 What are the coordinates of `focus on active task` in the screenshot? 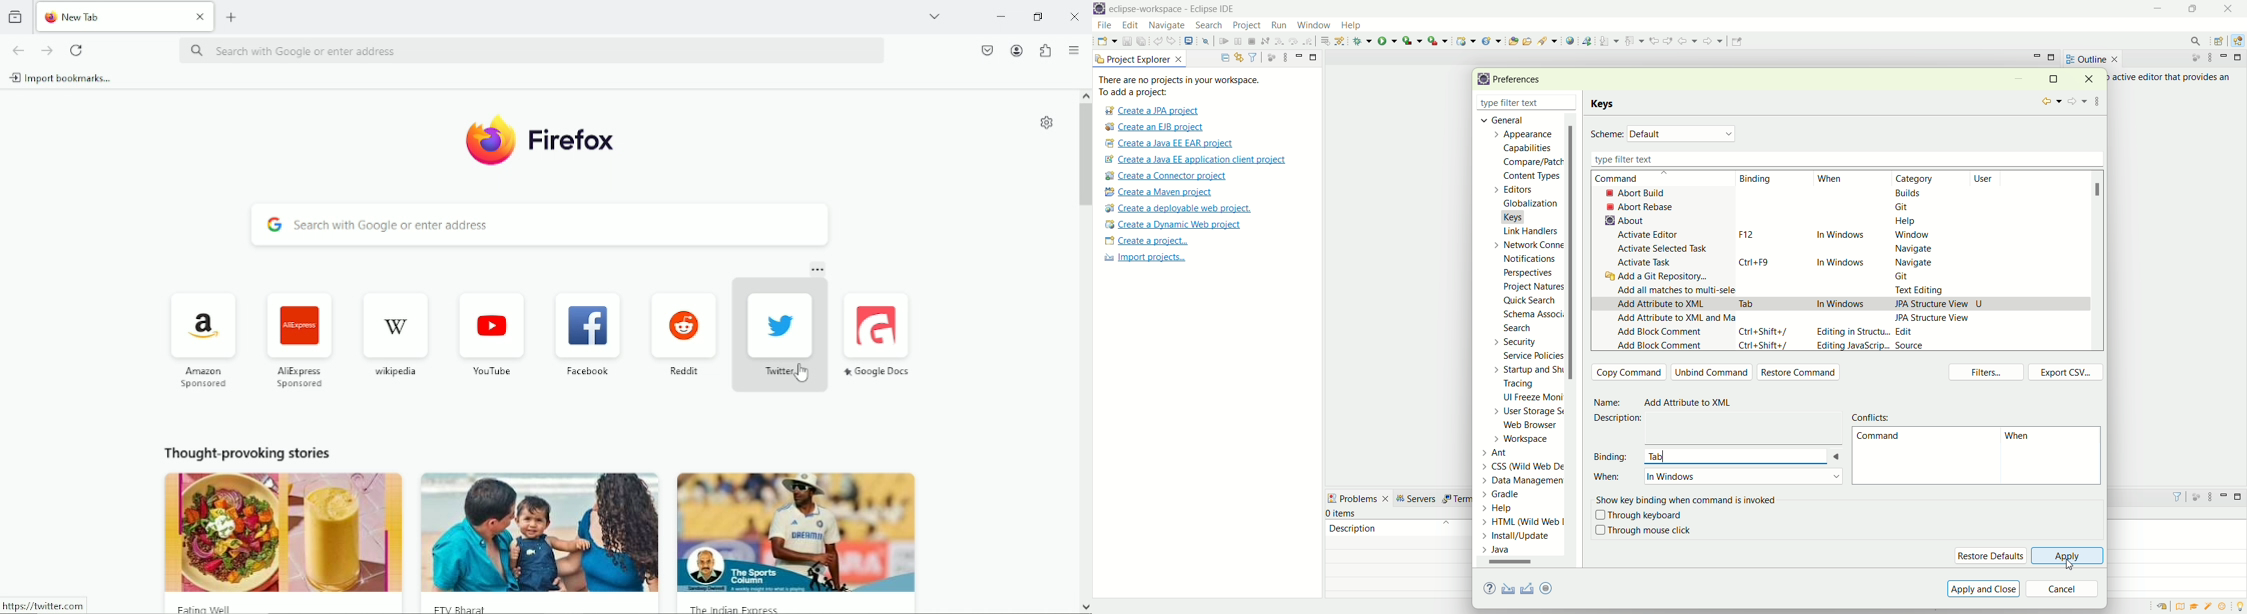 It's located at (2191, 58).